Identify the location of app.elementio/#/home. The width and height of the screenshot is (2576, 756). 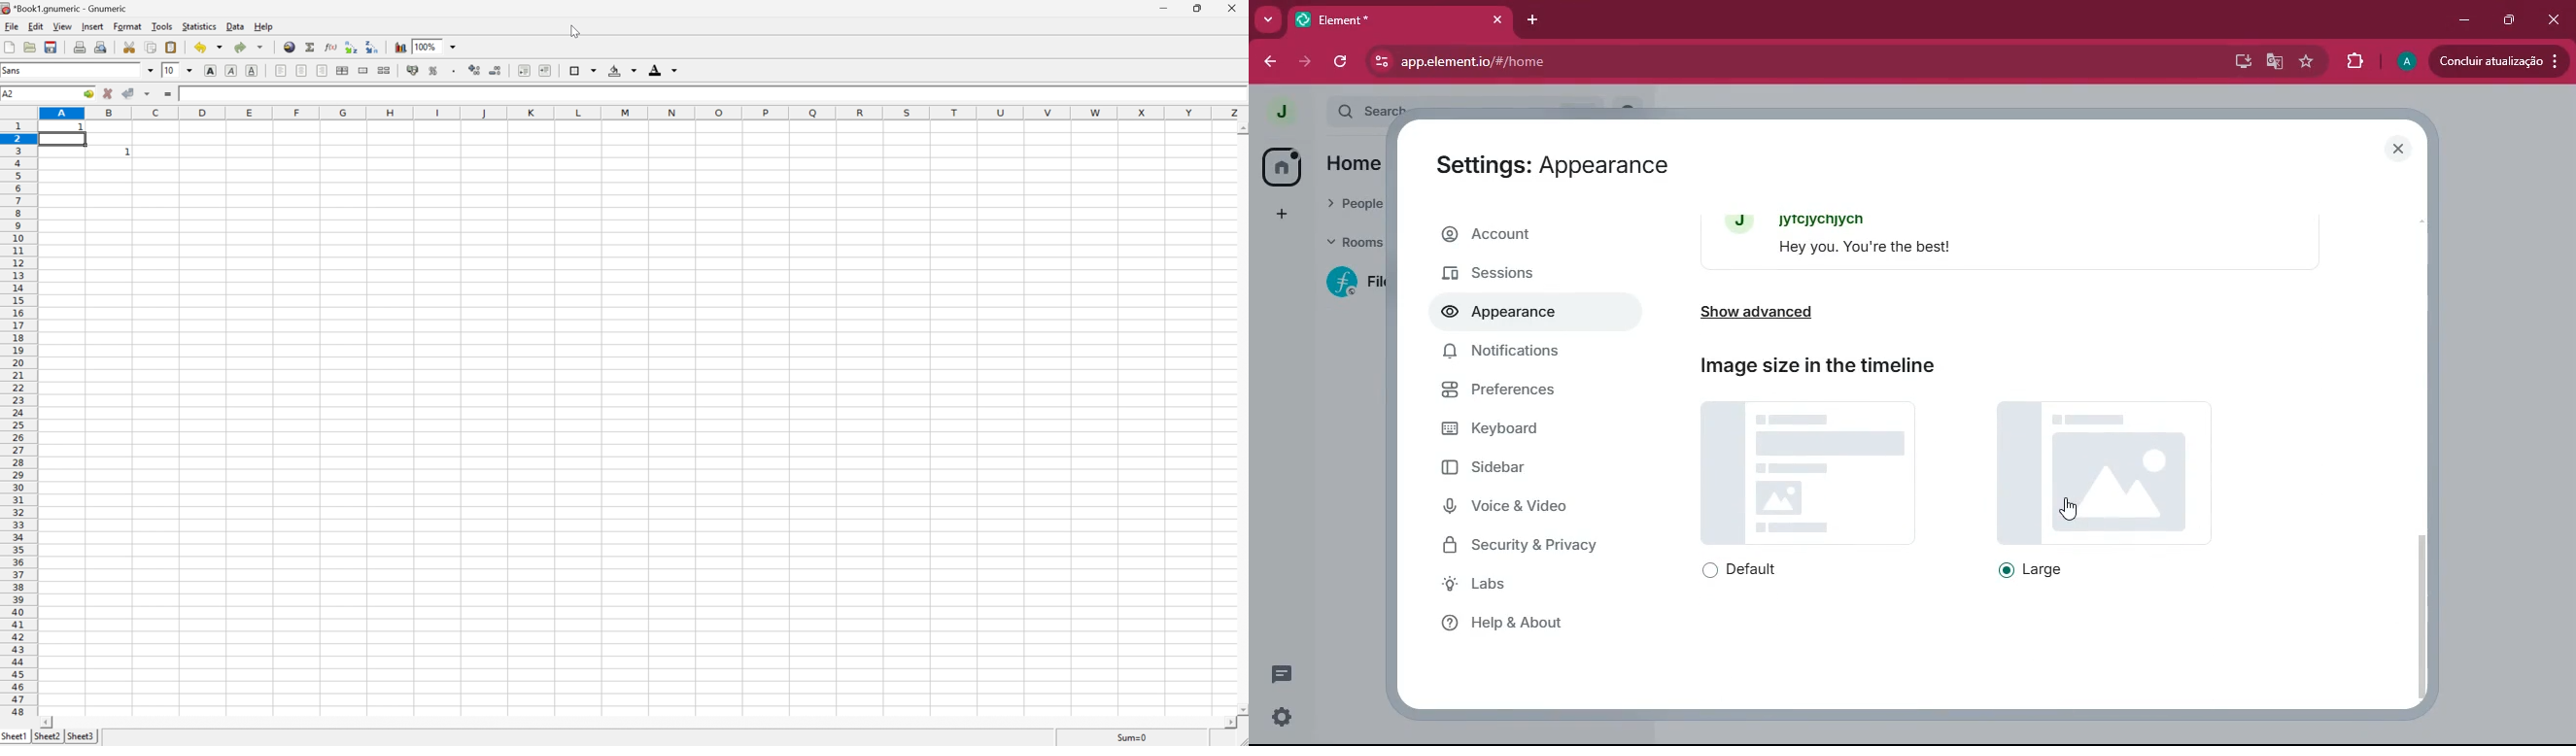
(1609, 61).